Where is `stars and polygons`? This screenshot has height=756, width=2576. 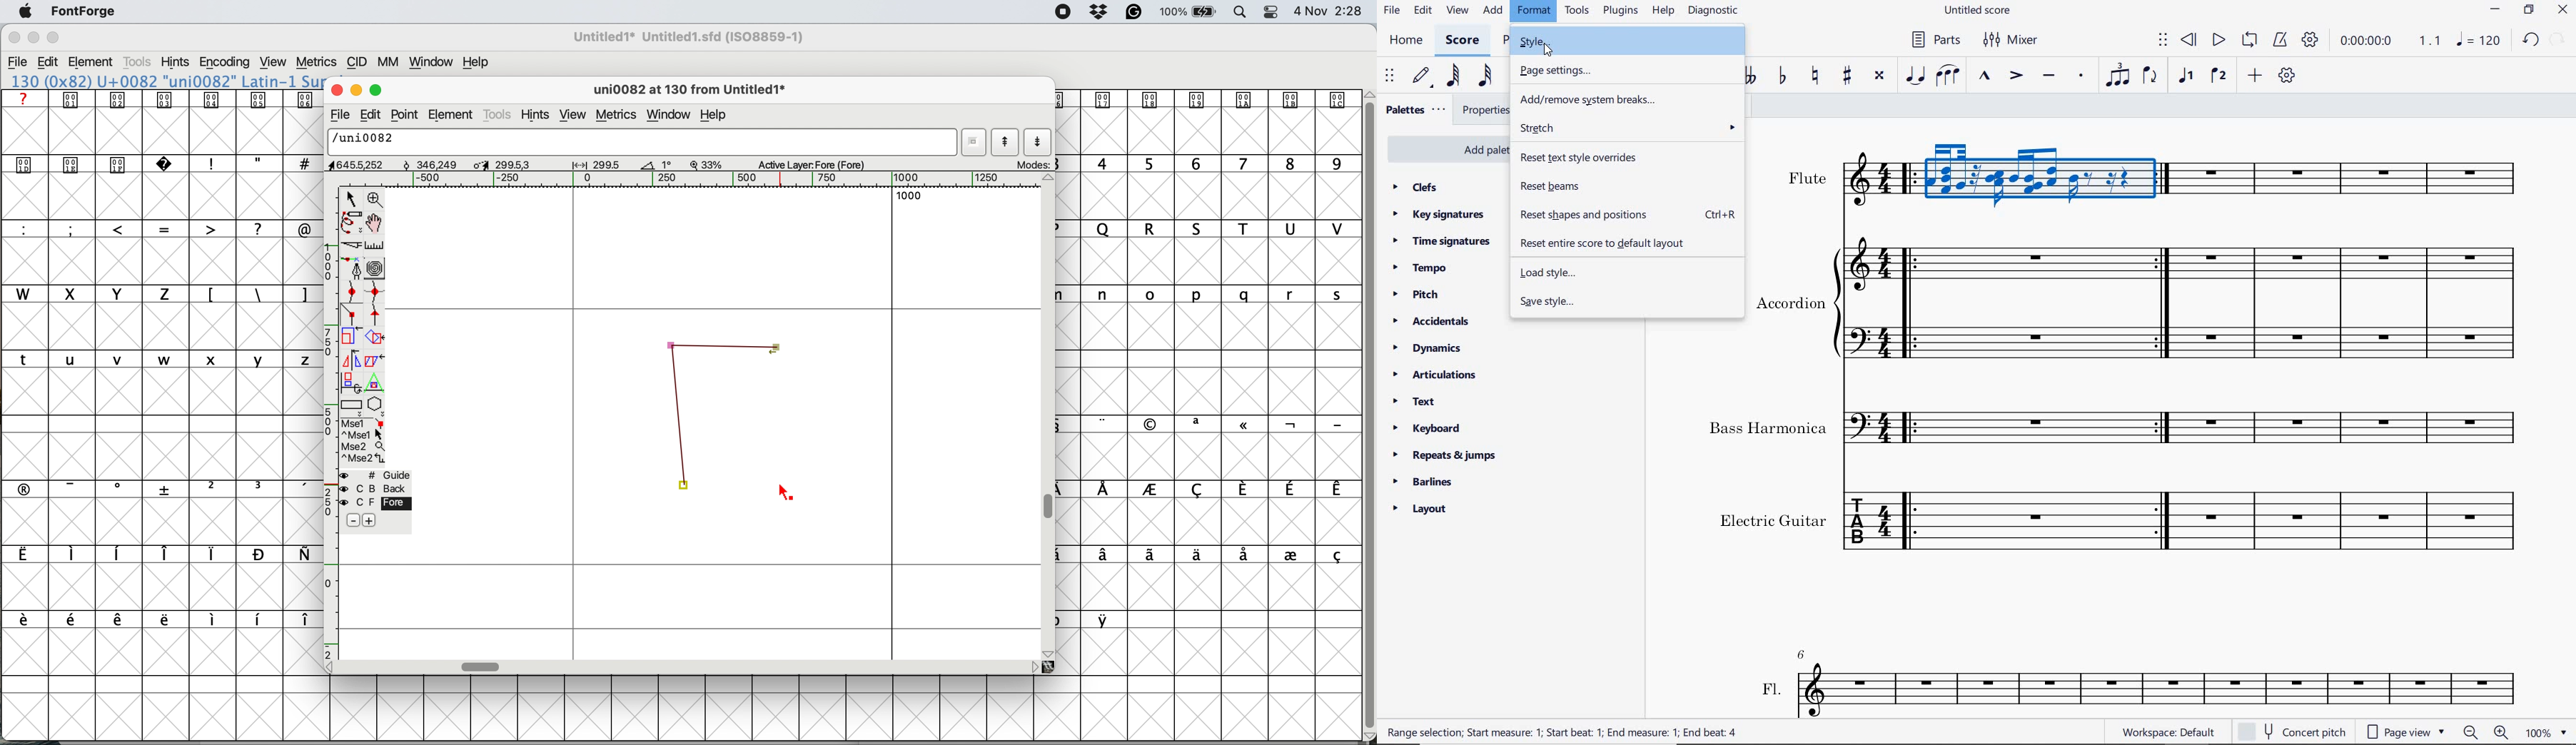
stars and polygons is located at coordinates (376, 406).